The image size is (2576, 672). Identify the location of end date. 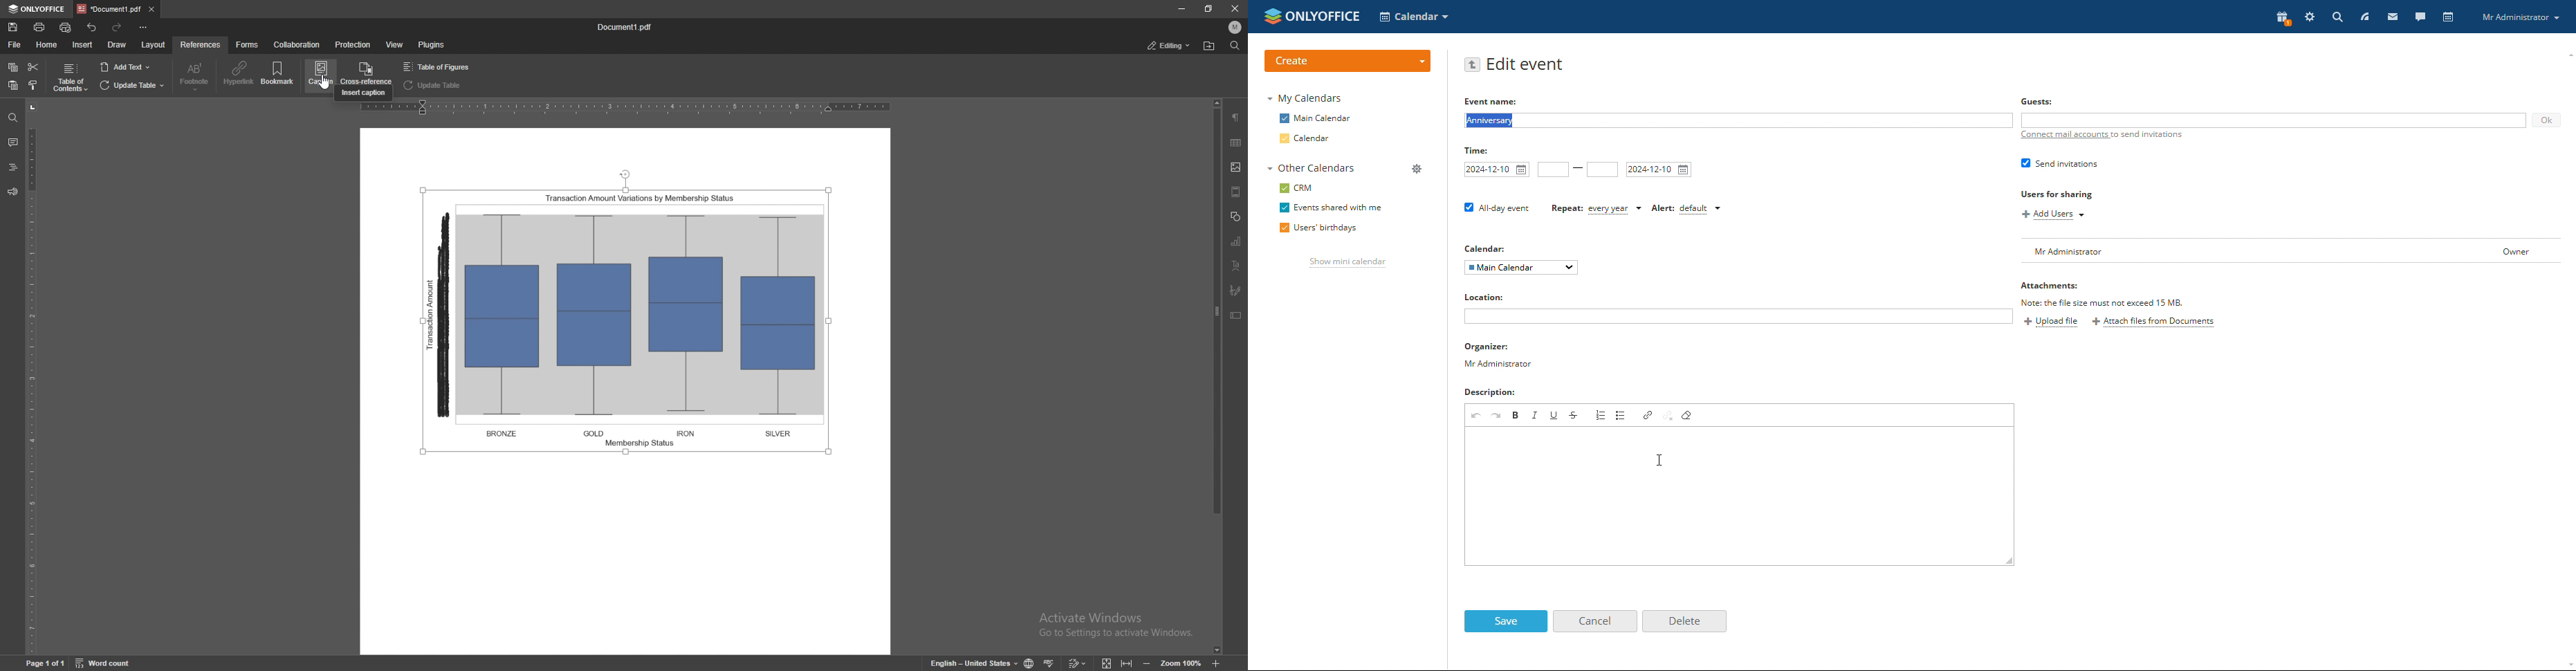
(1658, 169).